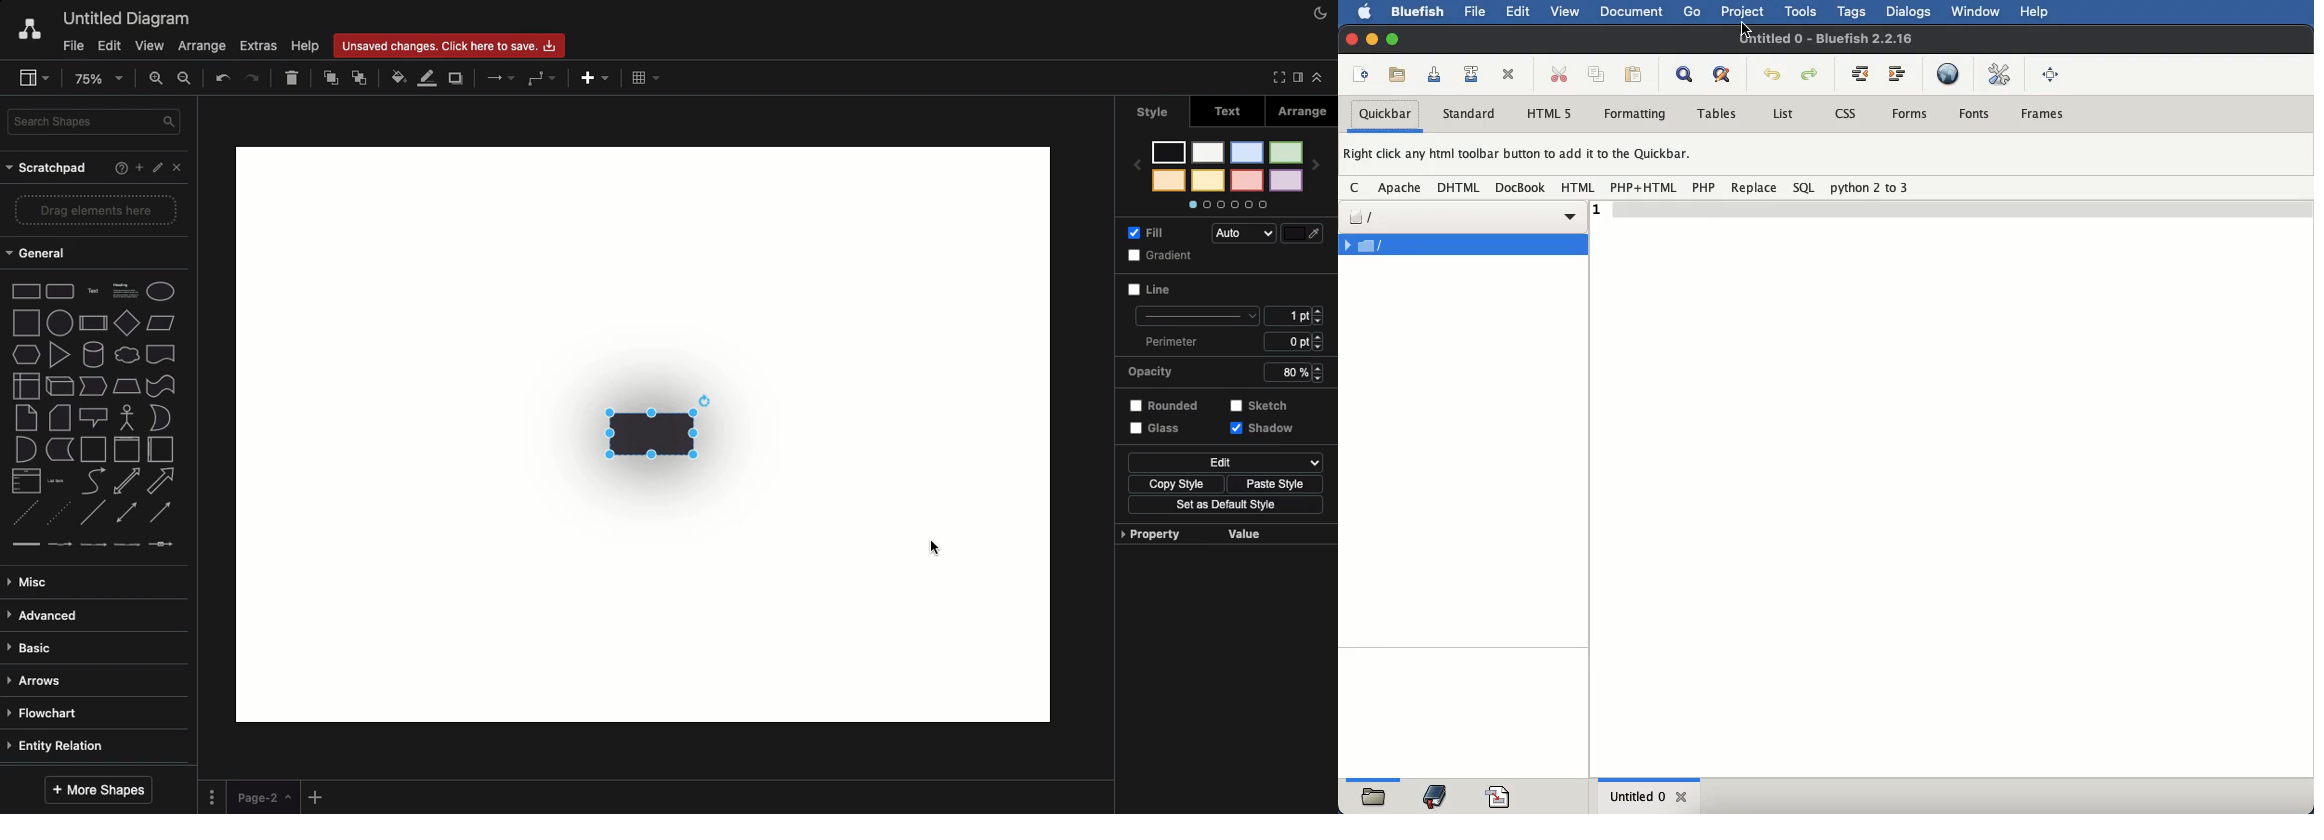  Describe the element at coordinates (2035, 12) in the screenshot. I see `help` at that location.